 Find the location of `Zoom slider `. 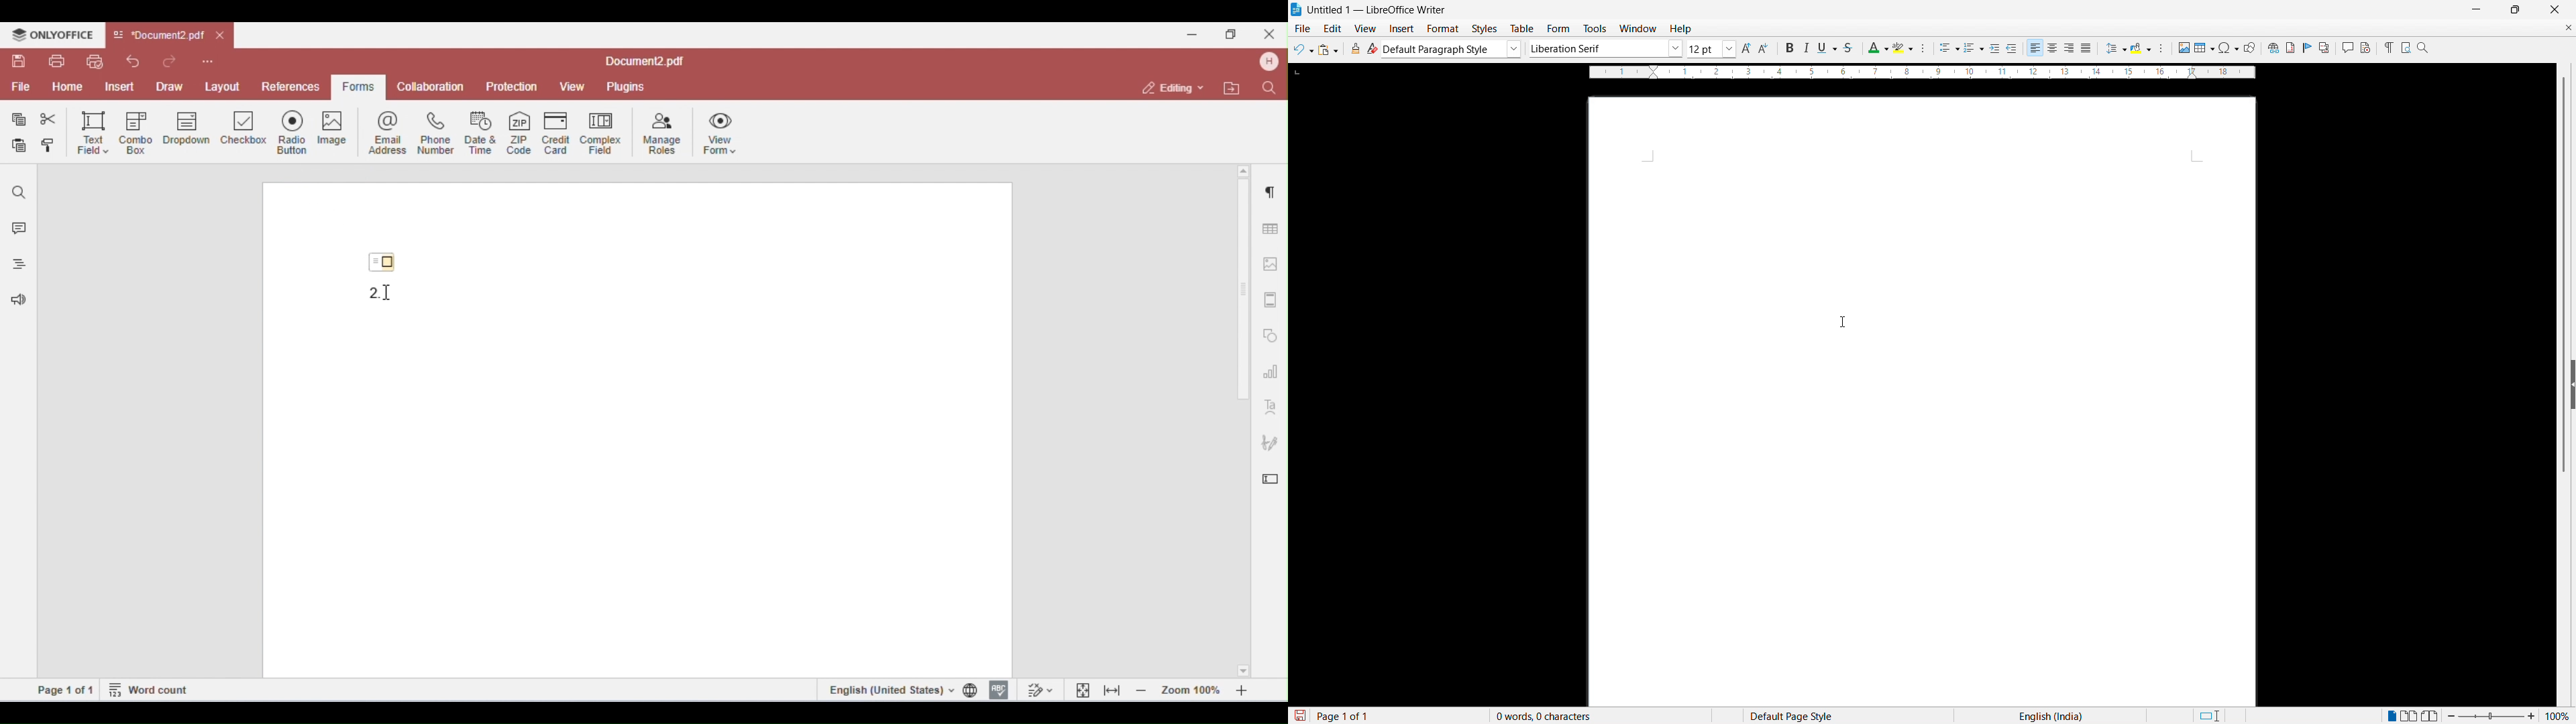

Zoom slider  is located at coordinates (2491, 715).